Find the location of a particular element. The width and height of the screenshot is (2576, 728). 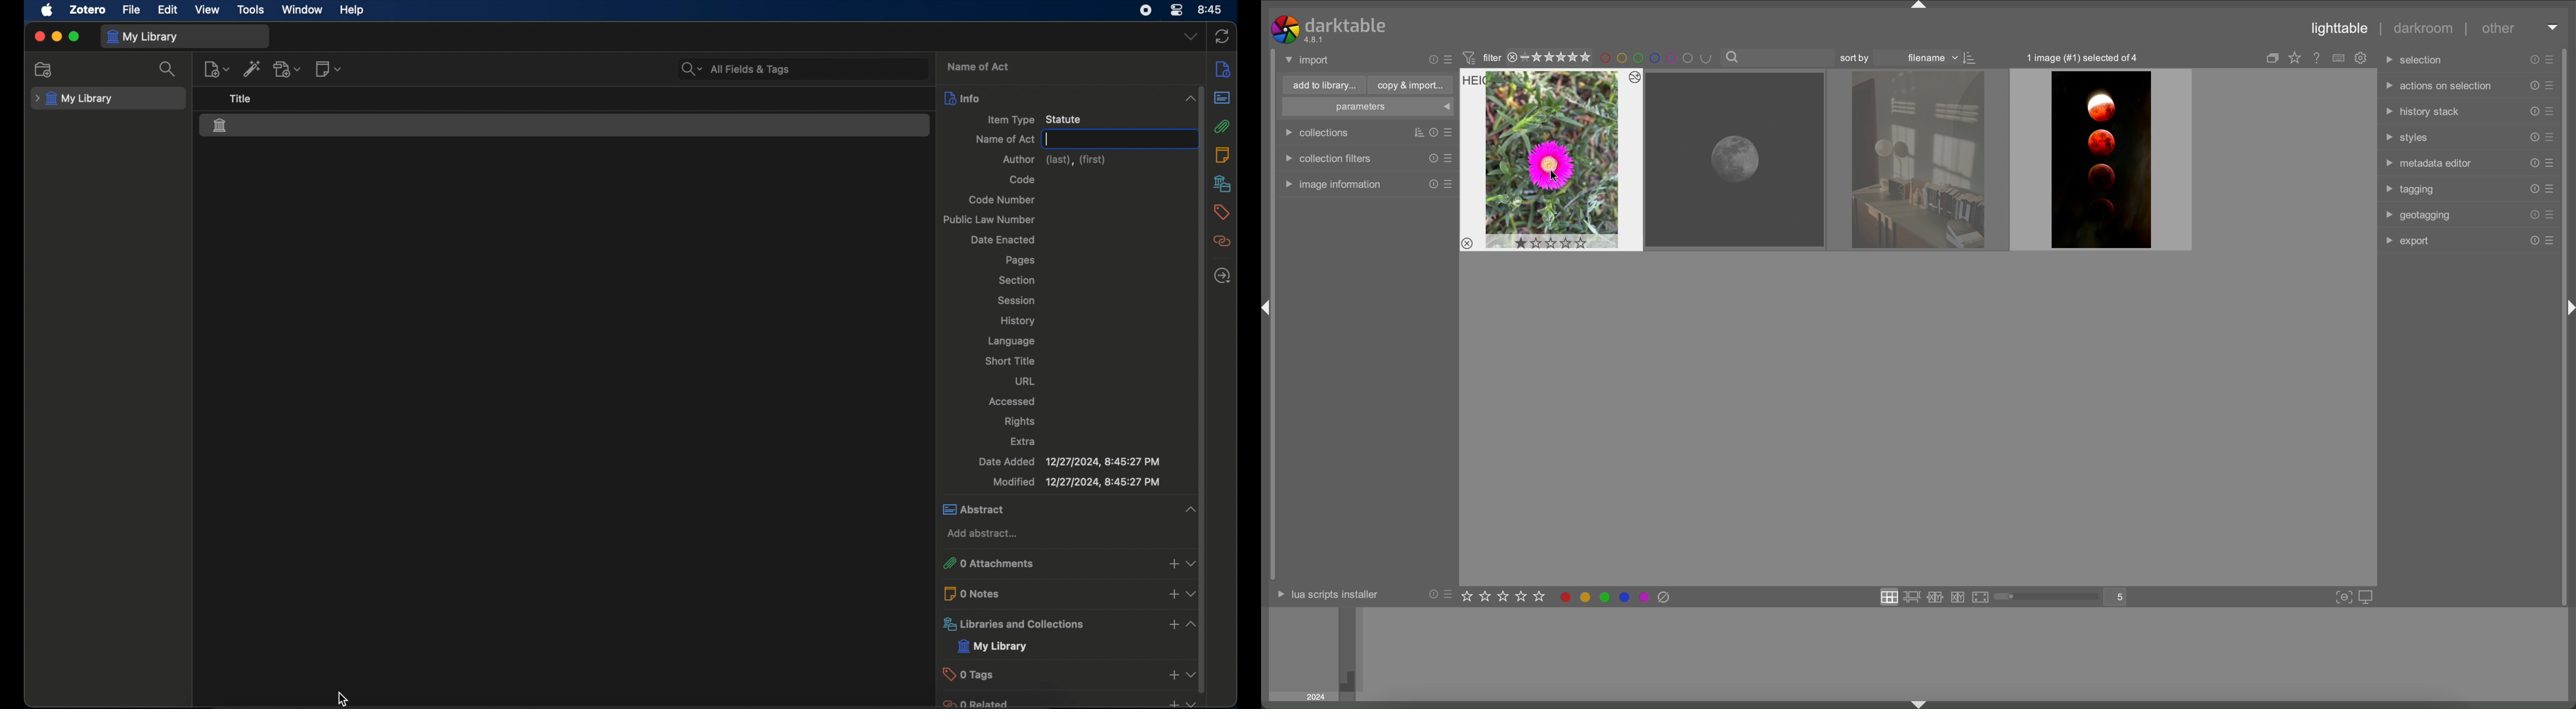

edit is located at coordinates (166, 11).